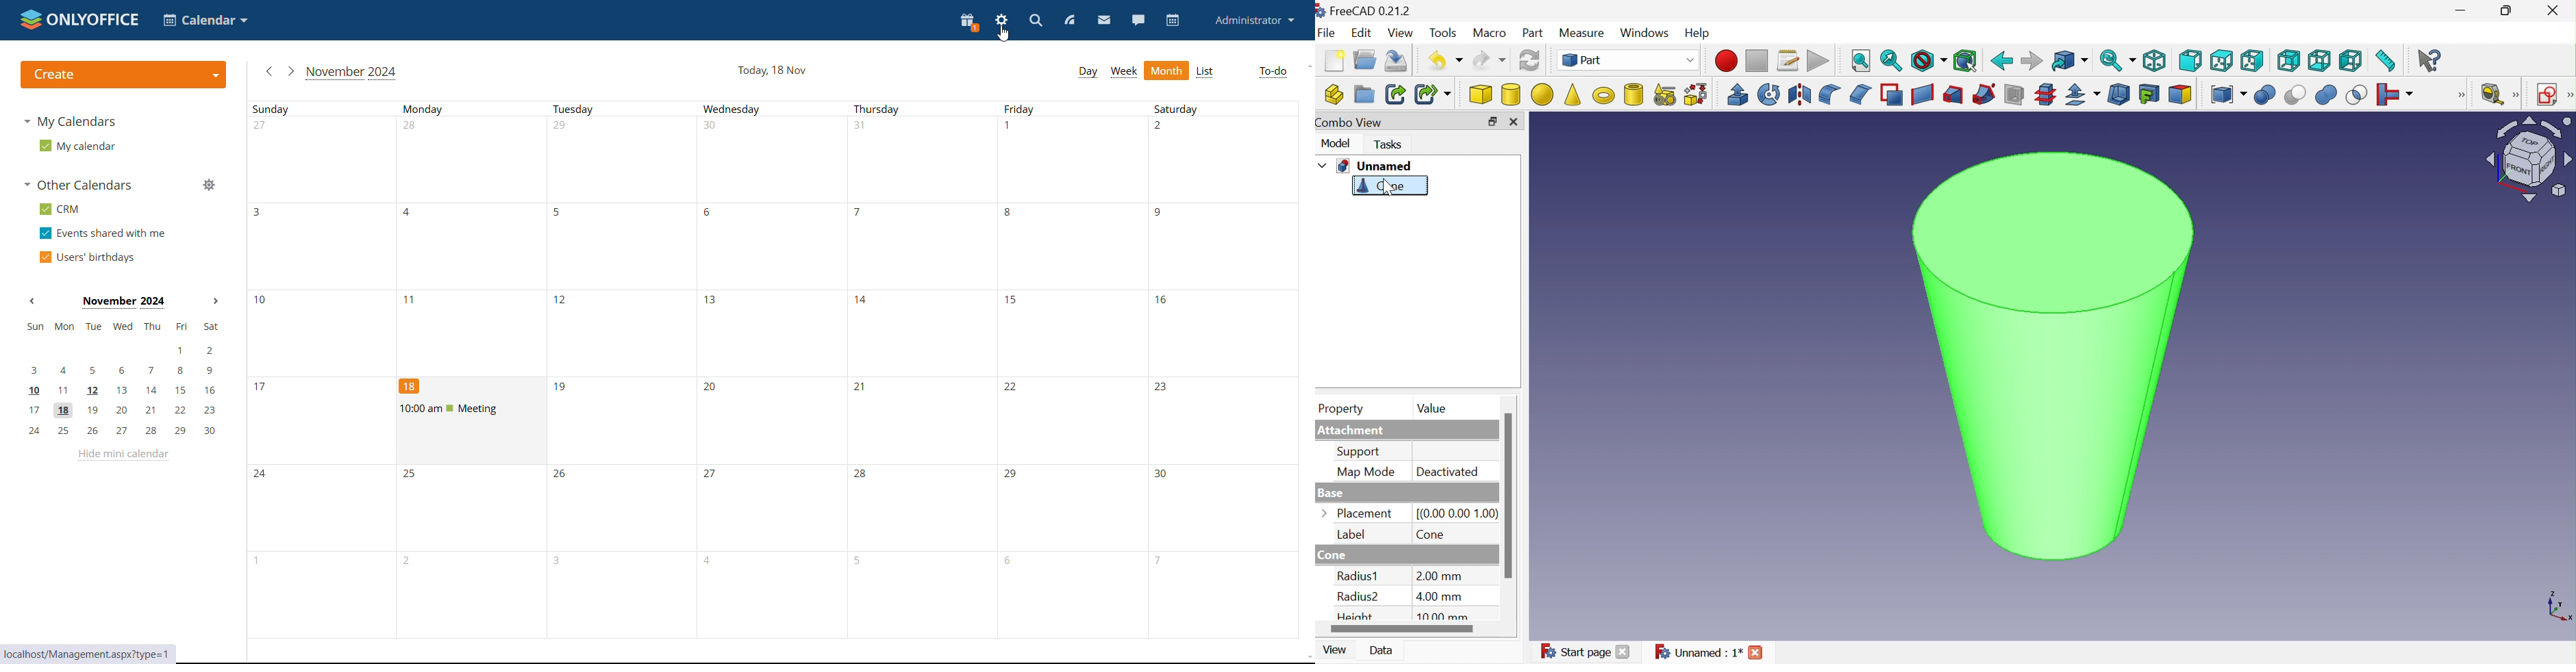 This screenshot has height=672, width=2576. I want to click on day view, so click(1088, 72).